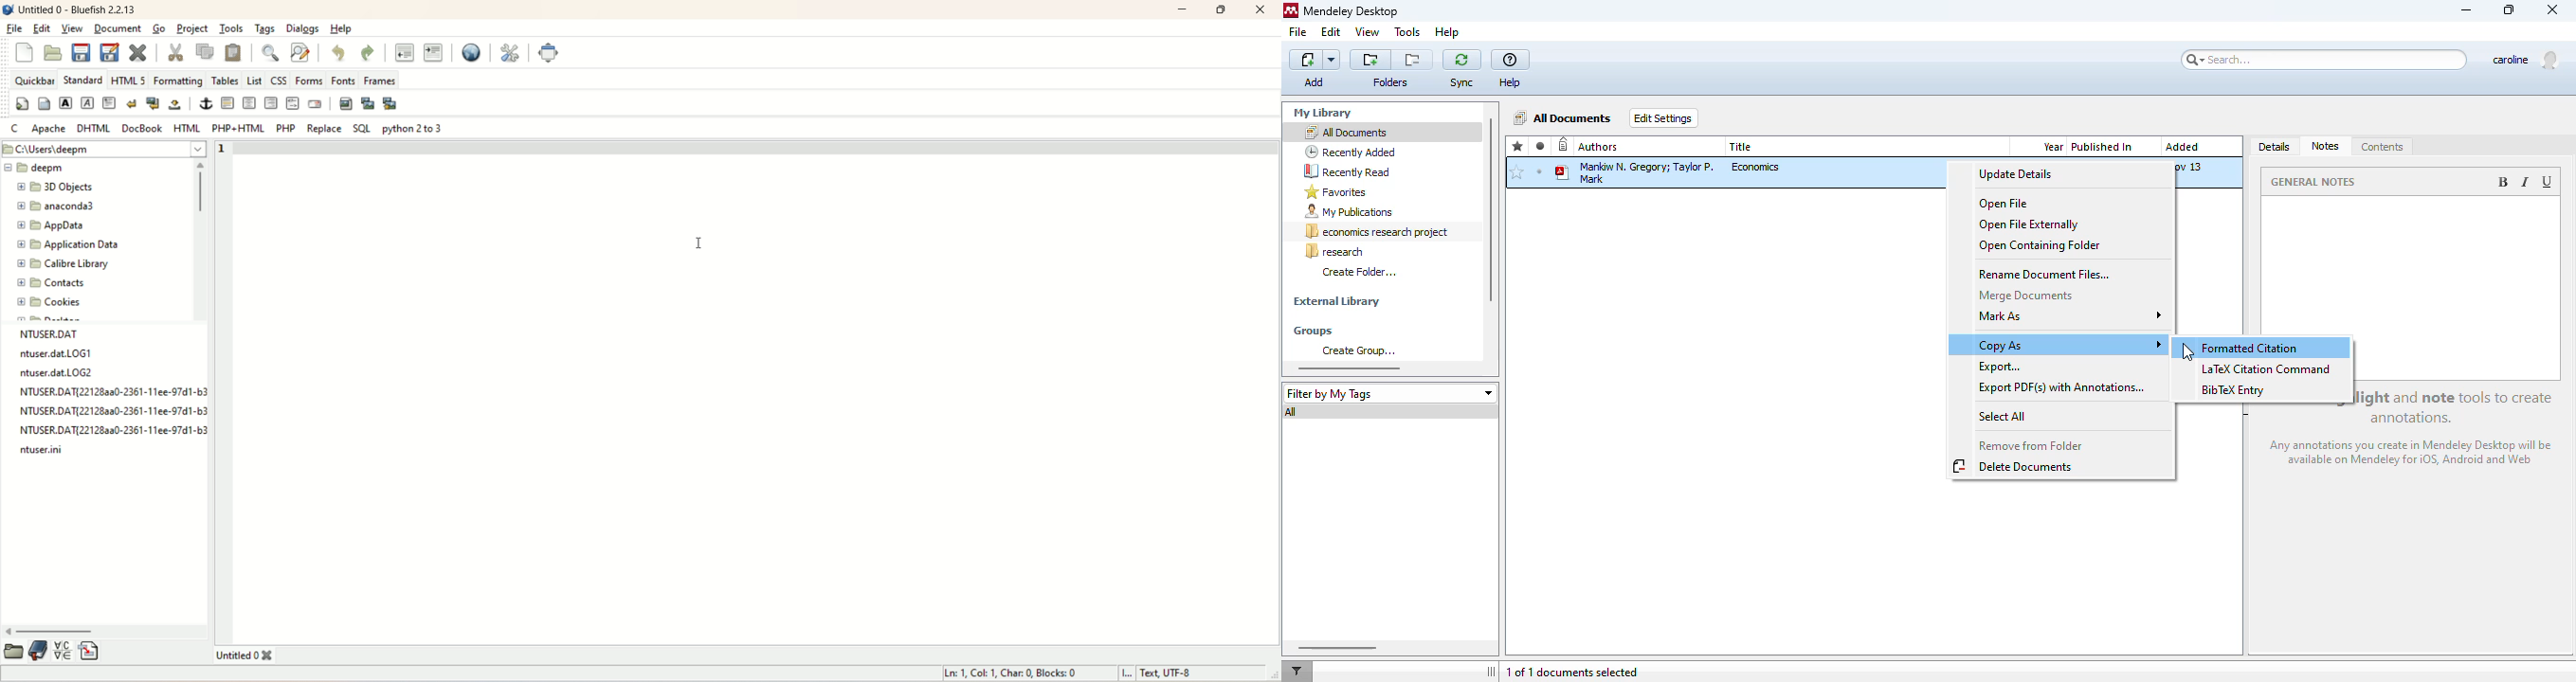 The image size is (2576, 700). I want to click on untitled, so click(241, 656).